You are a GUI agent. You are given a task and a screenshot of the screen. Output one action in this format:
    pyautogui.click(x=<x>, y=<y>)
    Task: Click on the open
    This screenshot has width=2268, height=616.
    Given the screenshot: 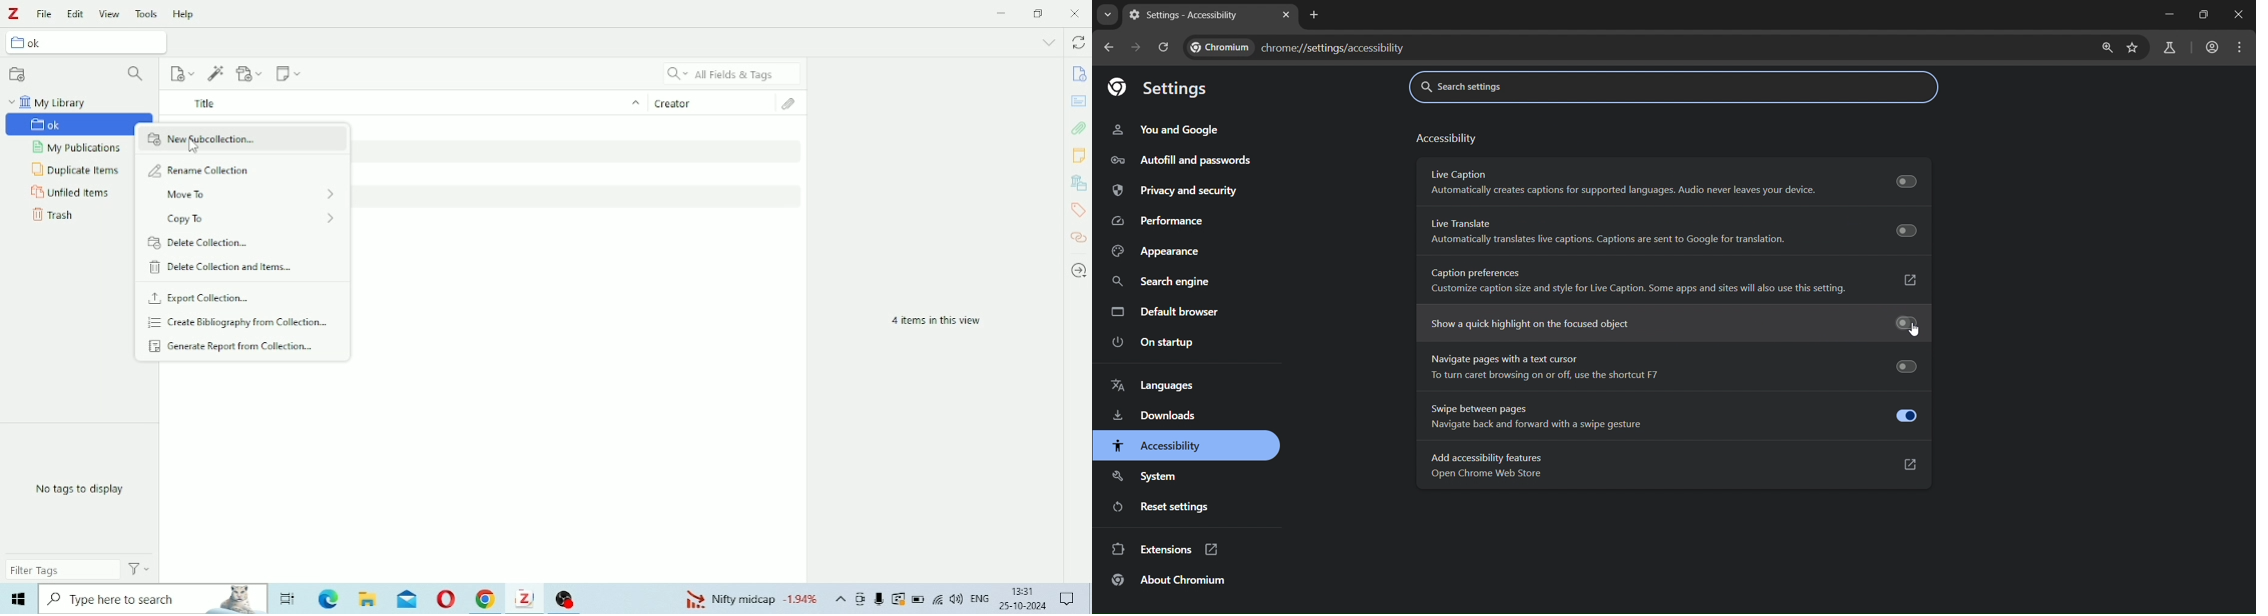 What is the action you would take?
    pyautogui.click(x=1912, y=466)
    